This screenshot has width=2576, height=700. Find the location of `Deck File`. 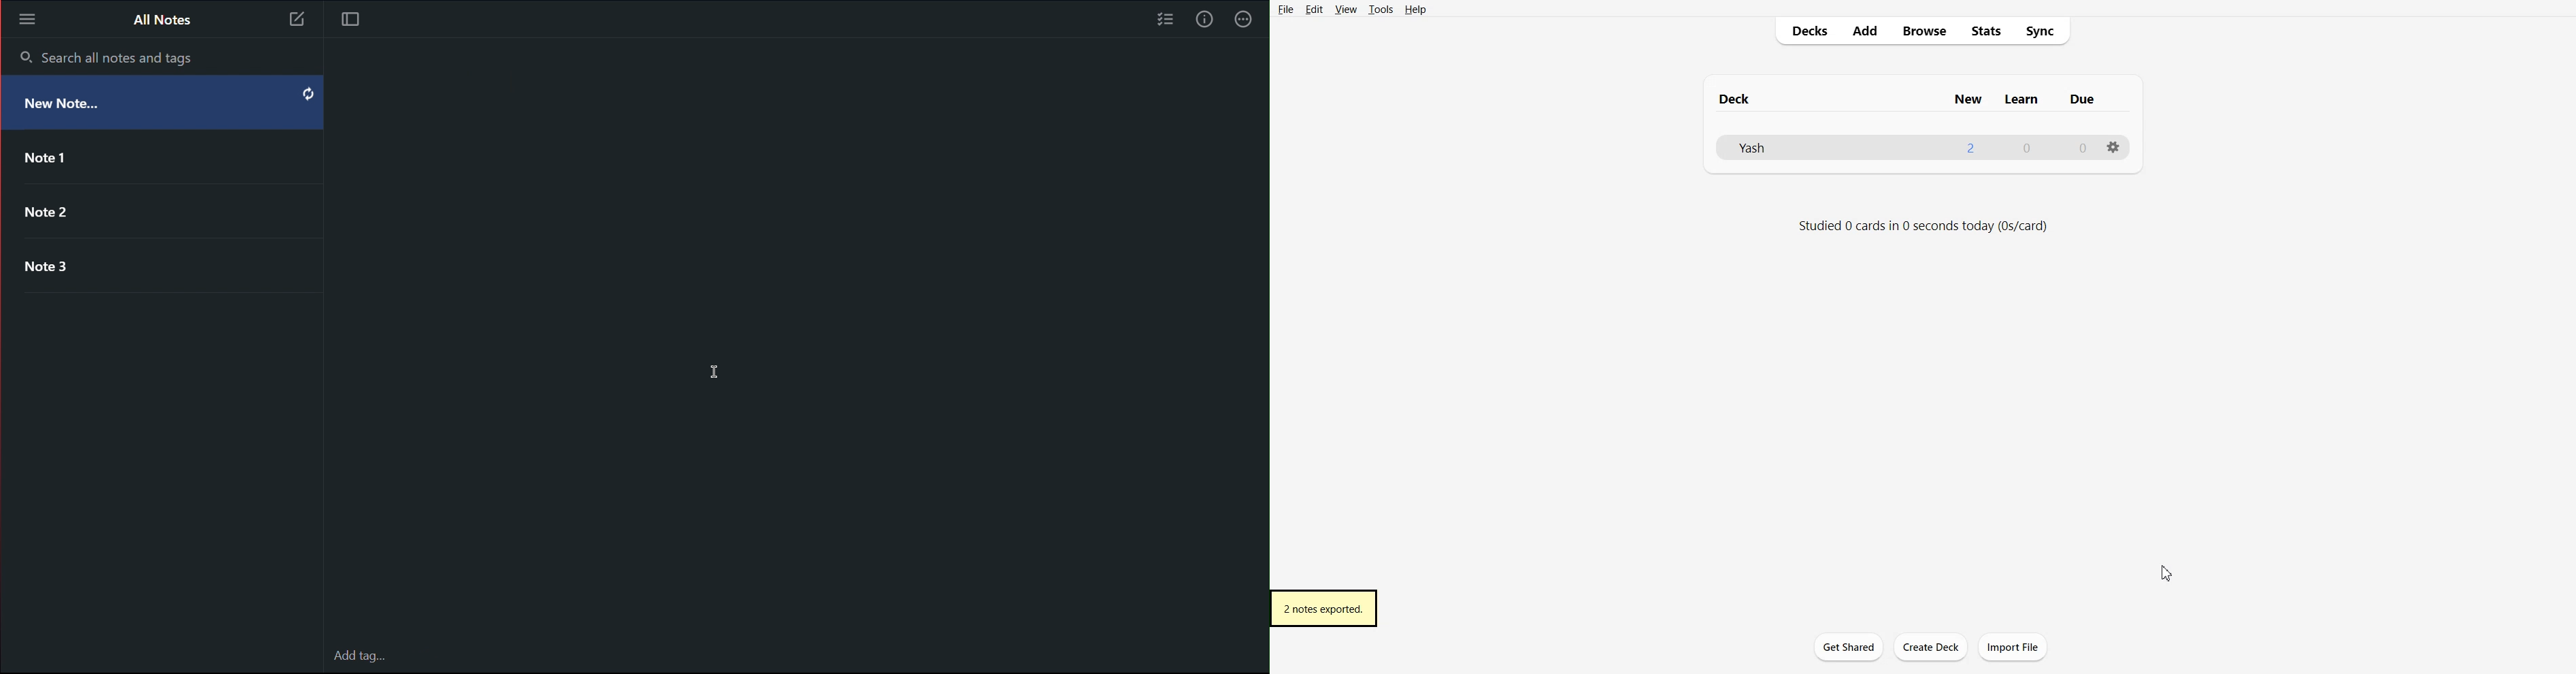

Deck File is located at coordinates (1791, 148).